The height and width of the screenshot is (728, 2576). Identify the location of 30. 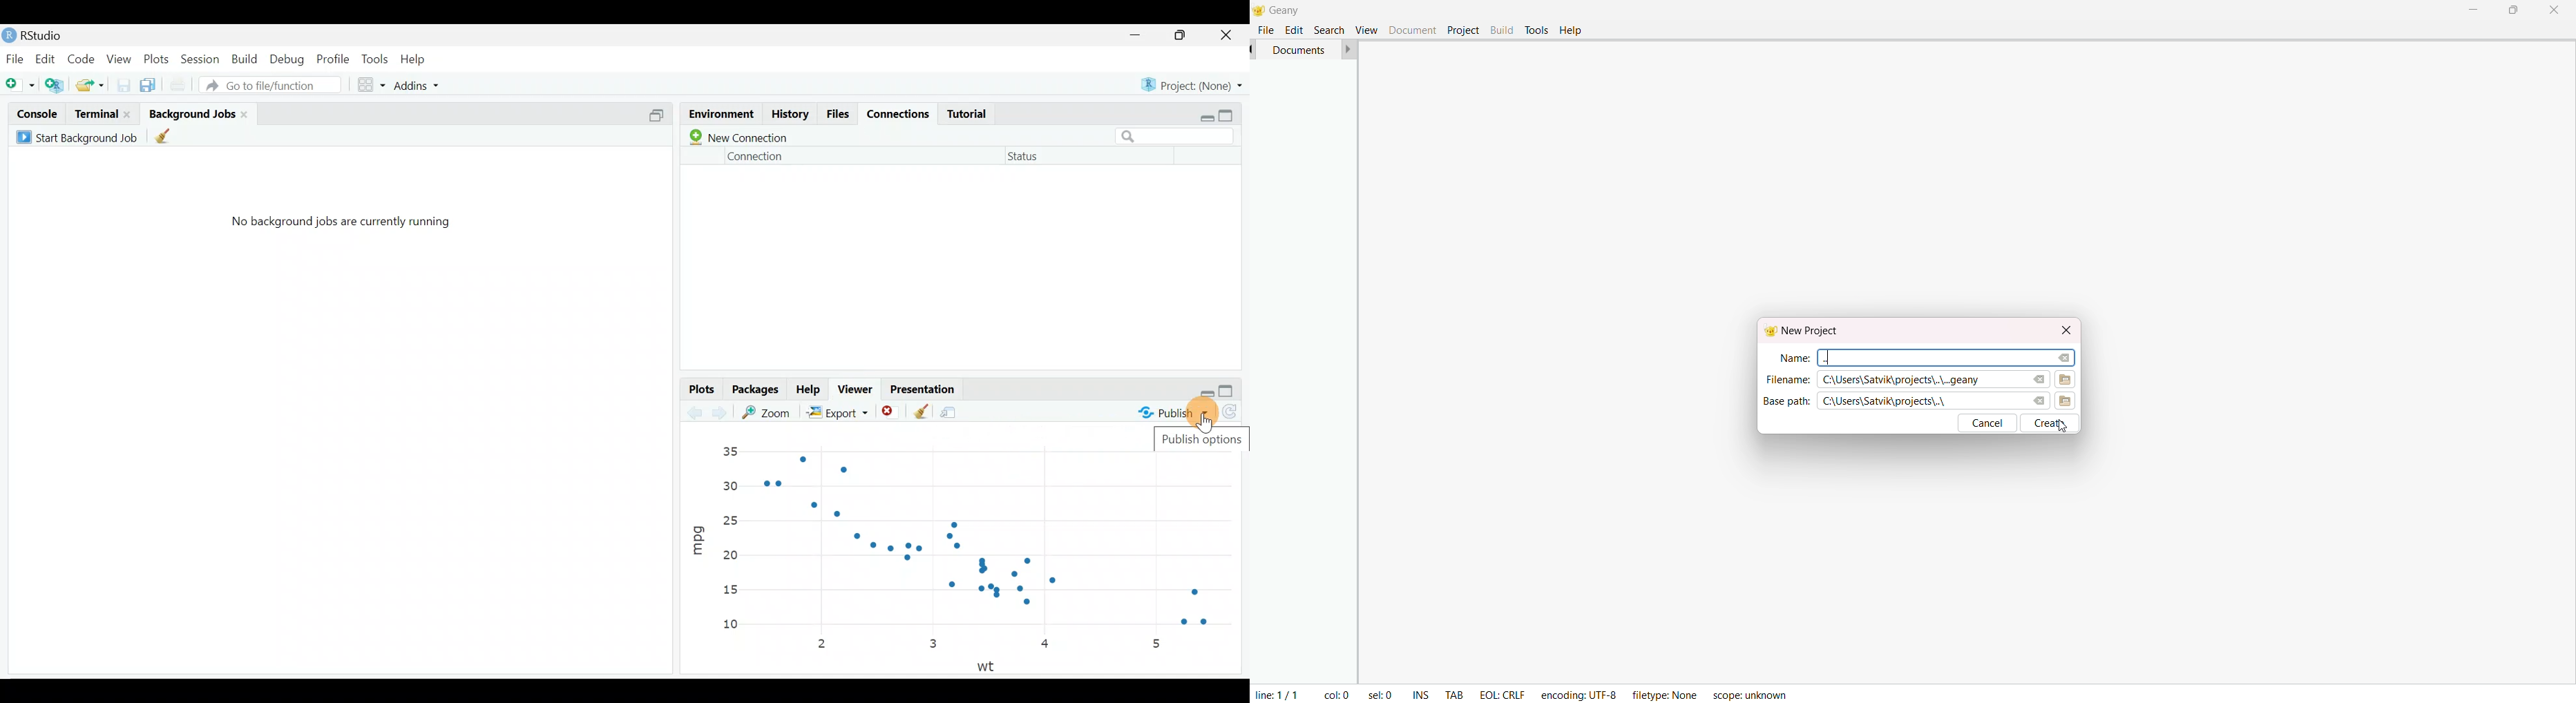
(731, 484).